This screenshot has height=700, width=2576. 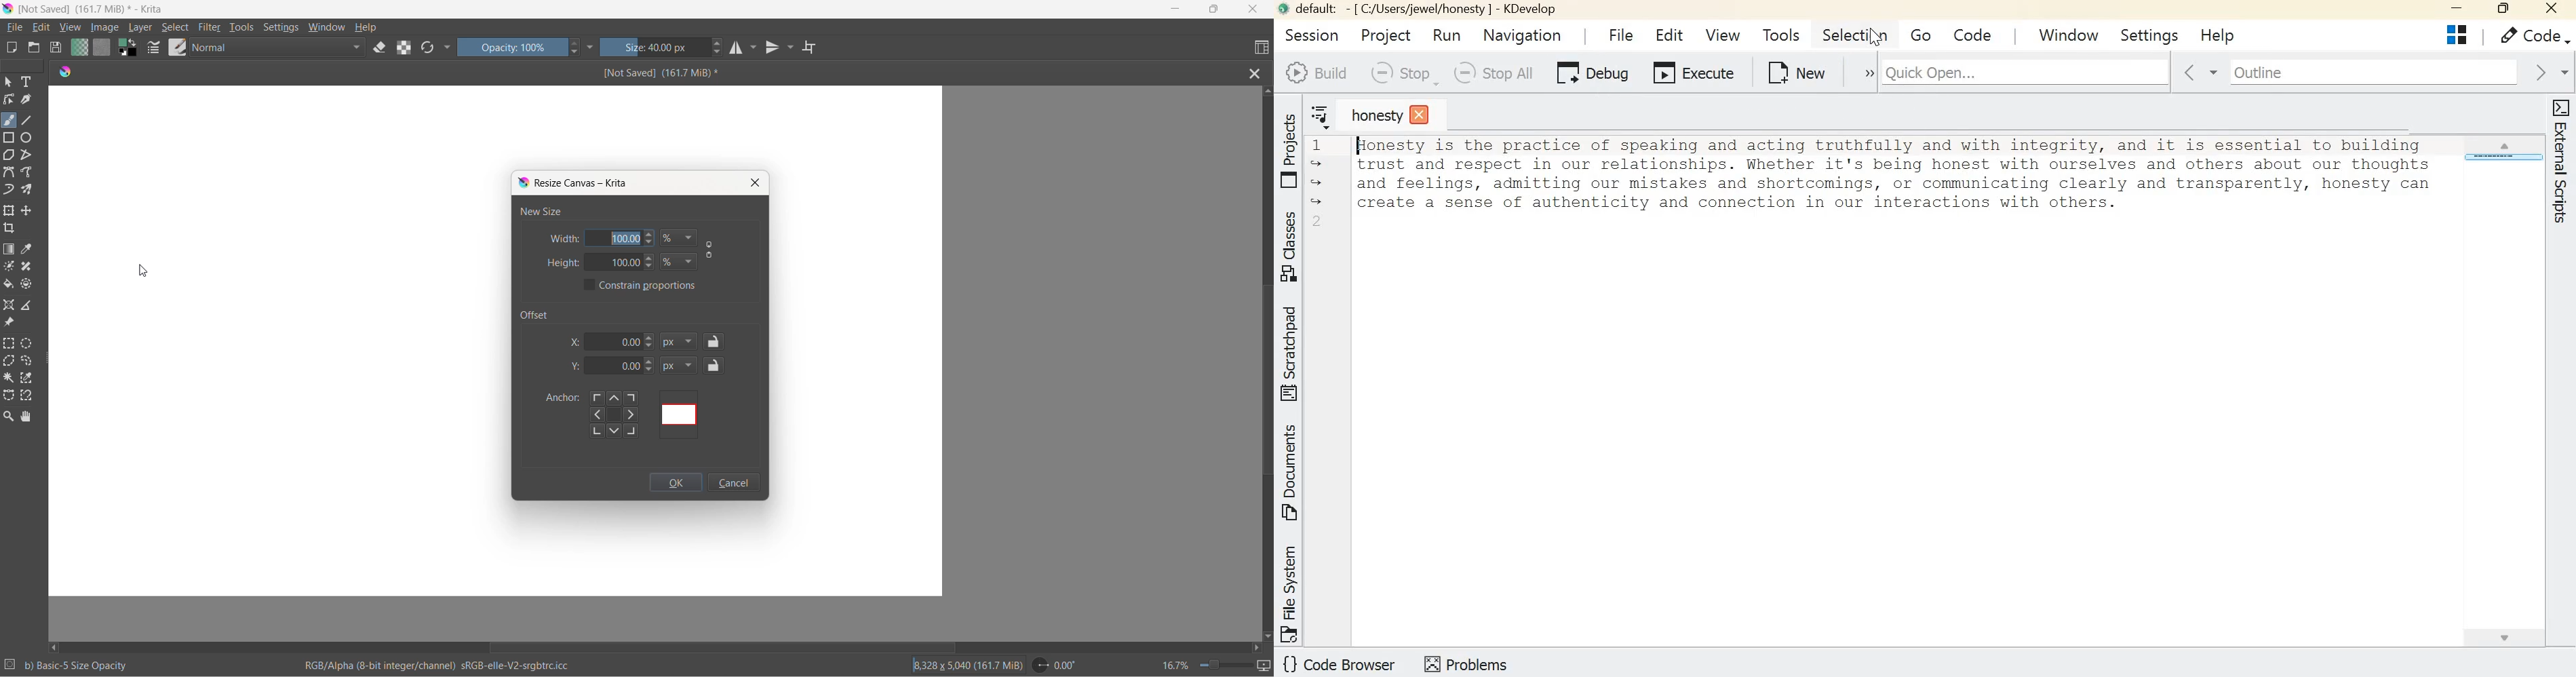 What do you see at coordinates (755, 50) in the screenshot?
I see `horizontal mirror tool settings dropdown button` at bounding box center [755, 50].